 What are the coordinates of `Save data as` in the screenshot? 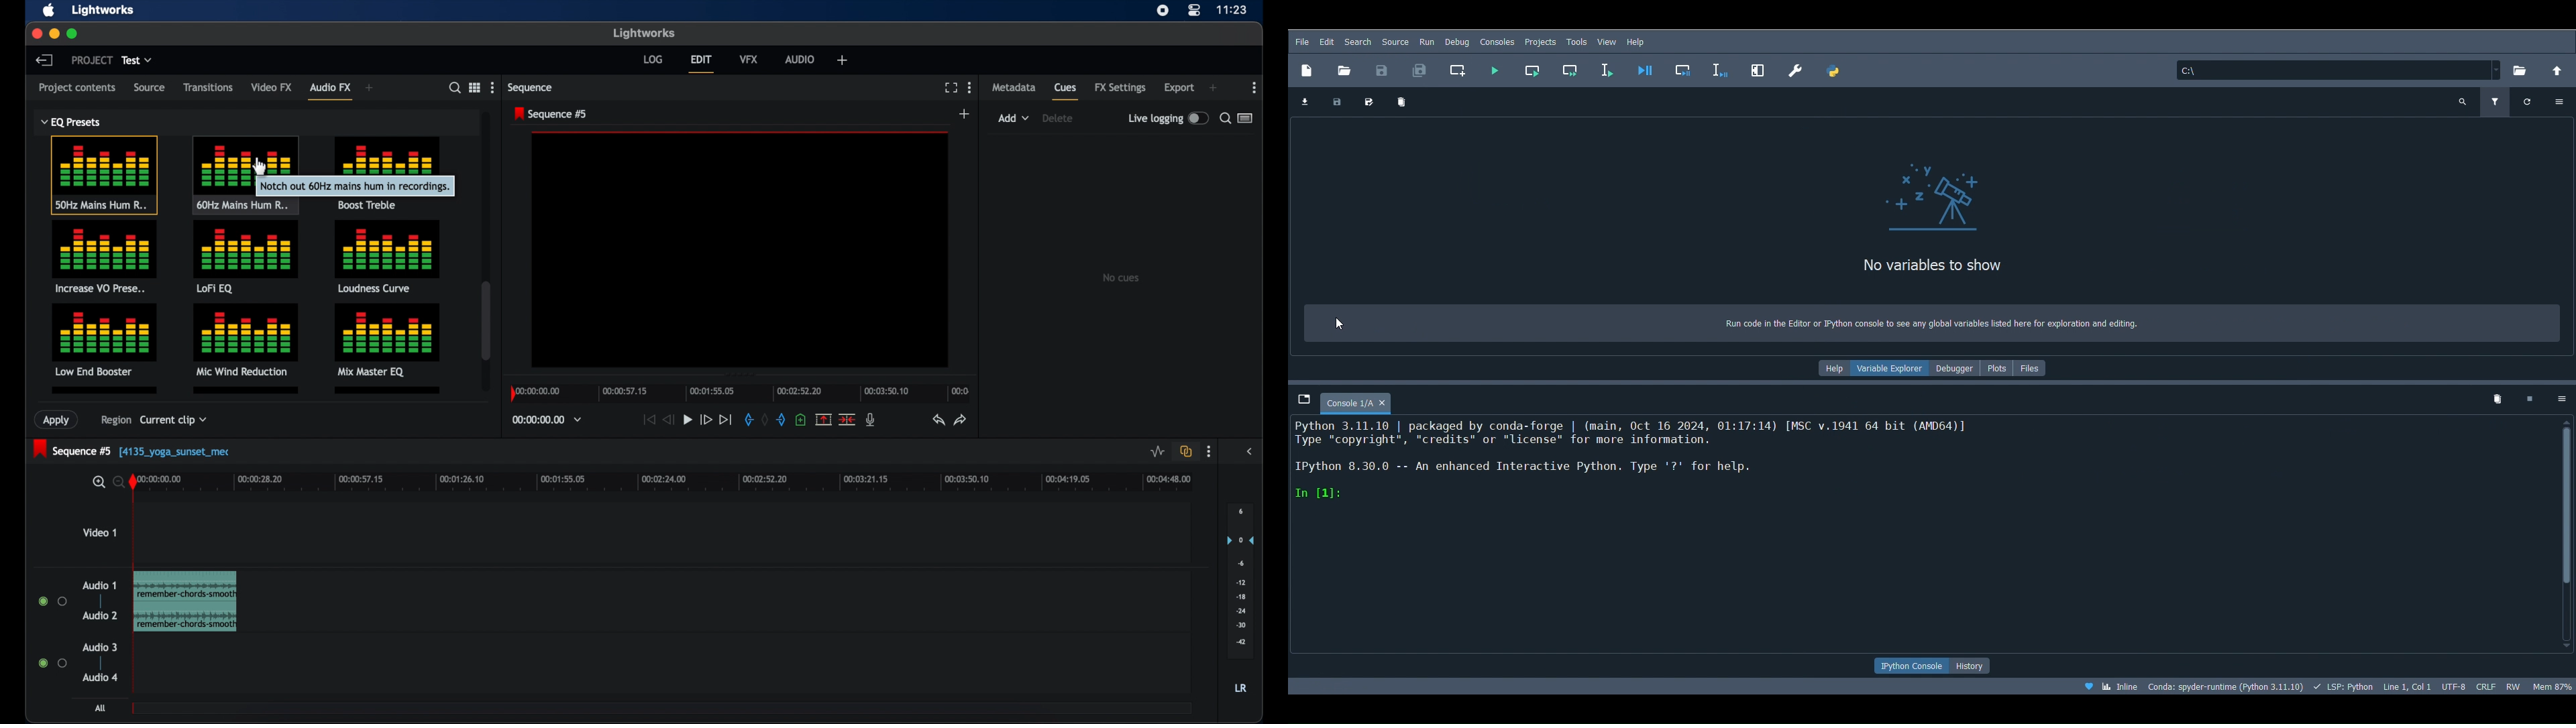 It's located at (1366, 103).